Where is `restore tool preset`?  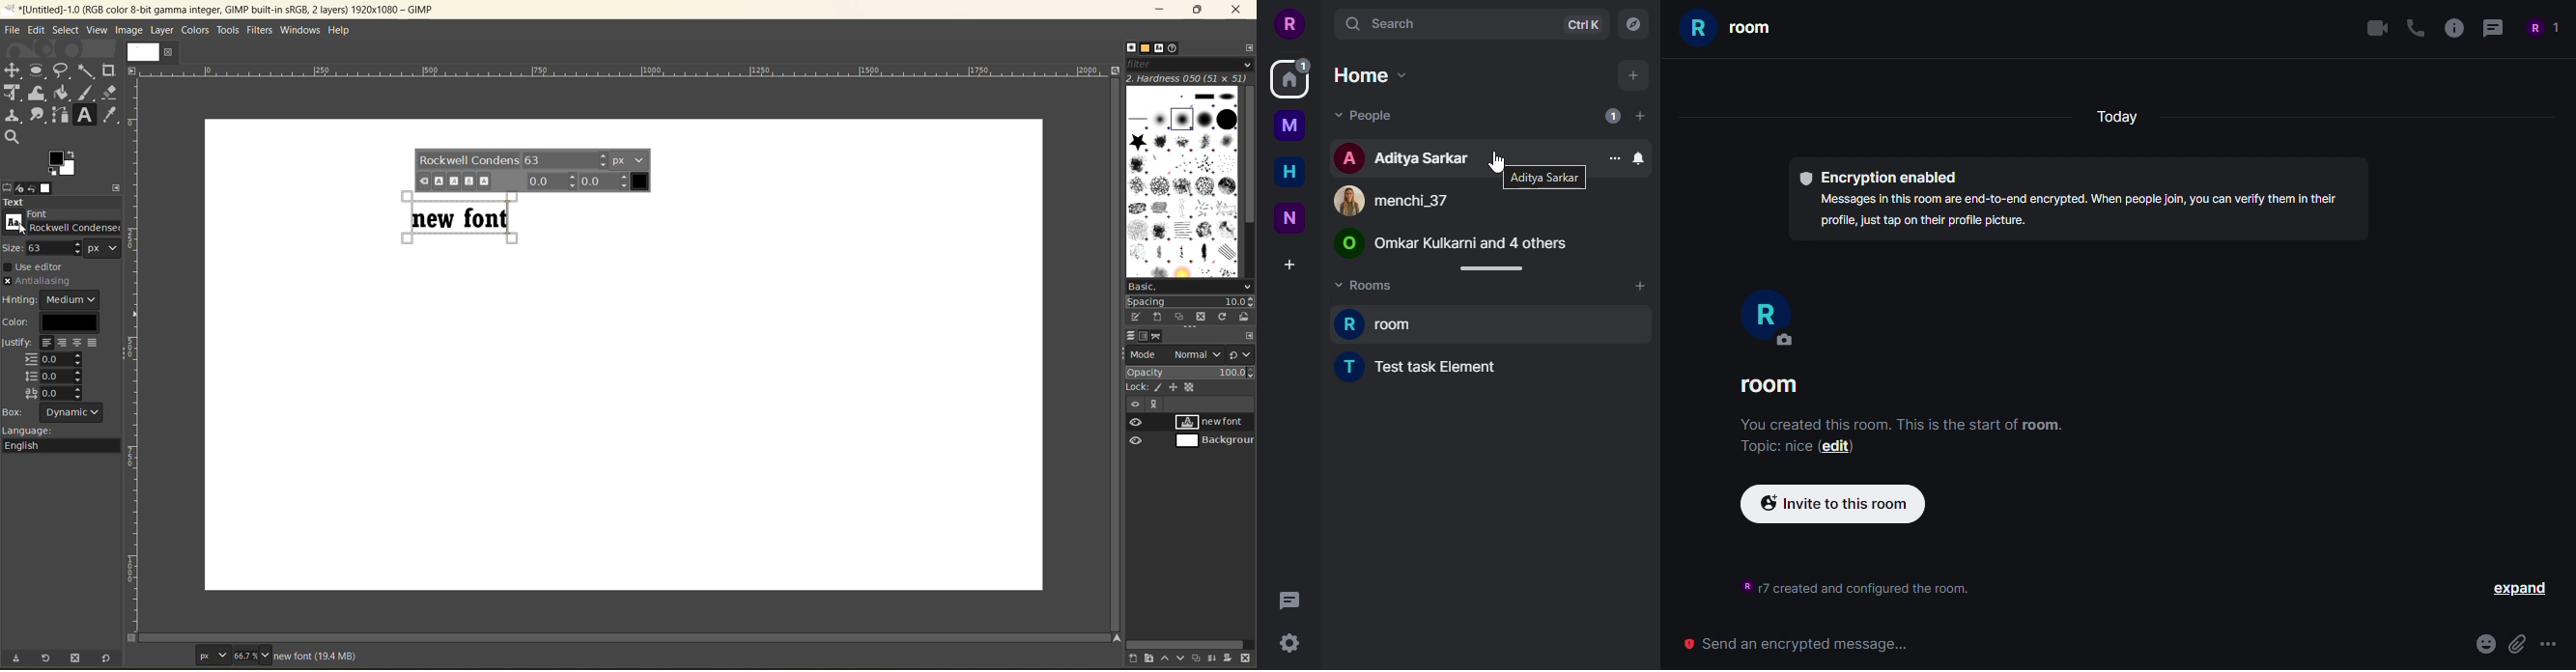 restore tool preset is located at coordinates (47, 659).